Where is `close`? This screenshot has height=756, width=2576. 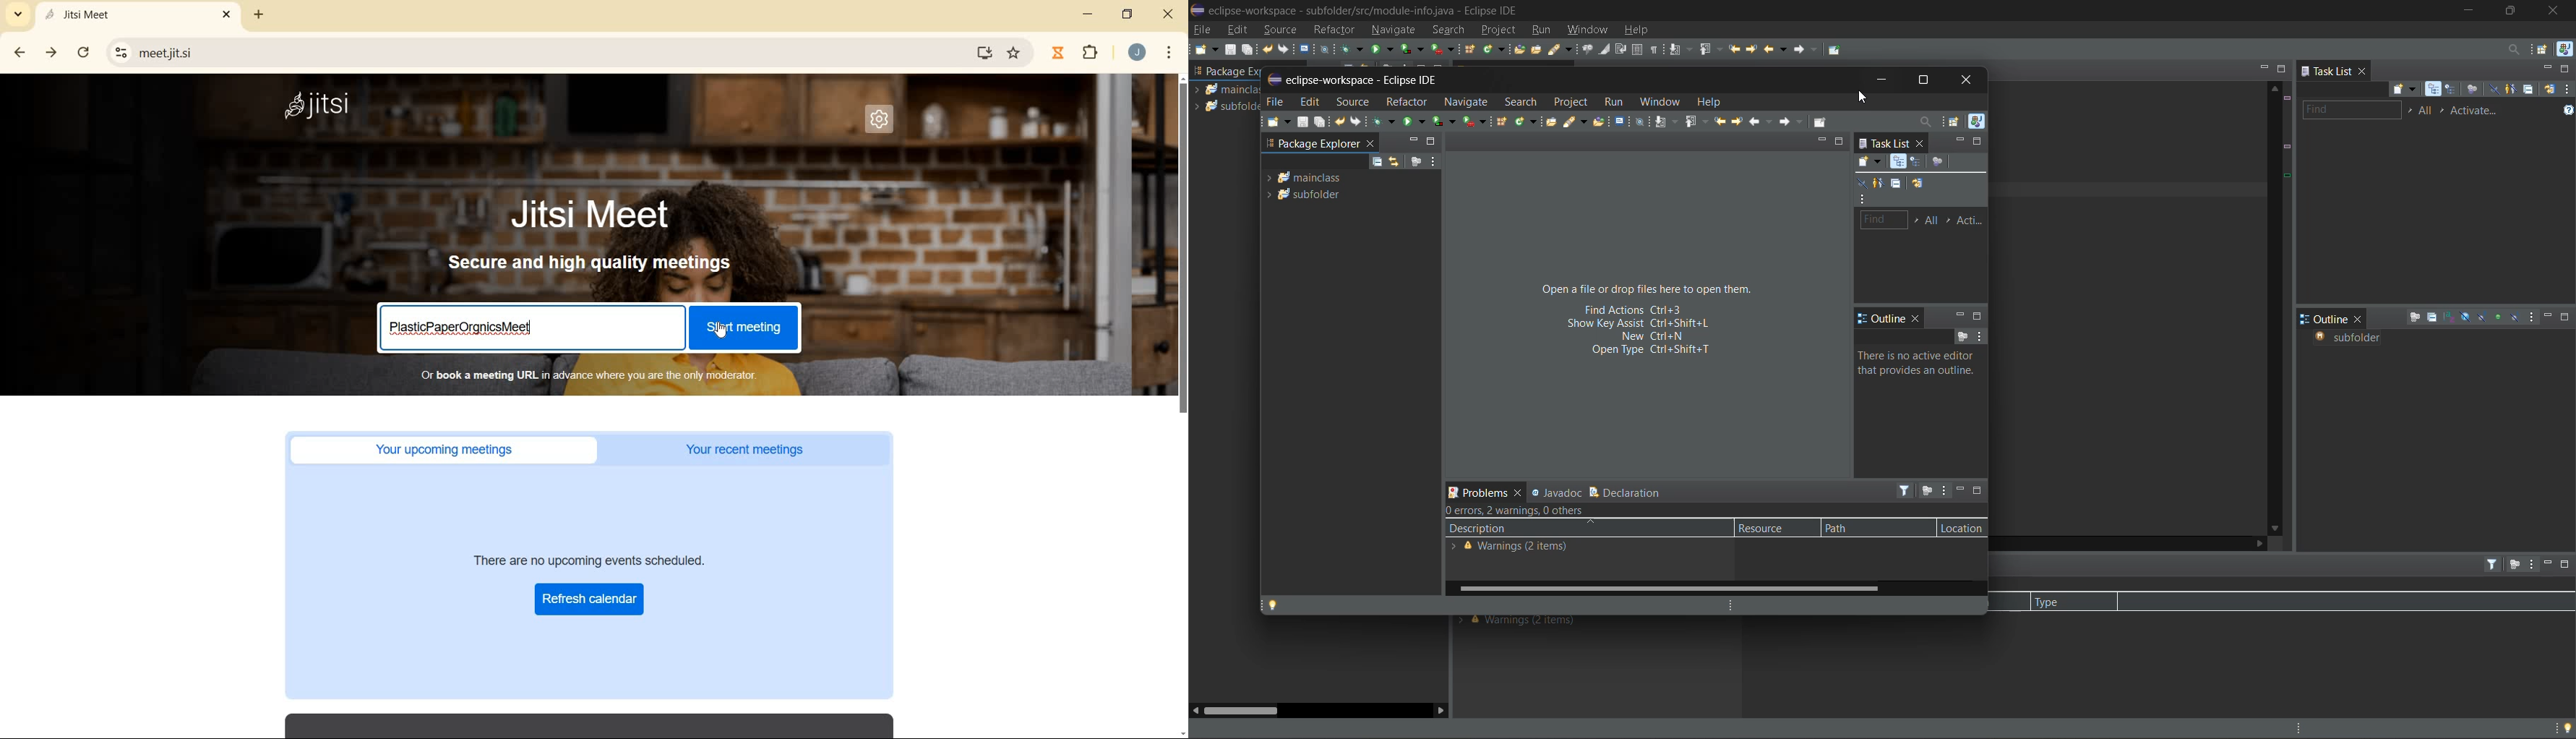 close is located at coordinates (1169, 16).